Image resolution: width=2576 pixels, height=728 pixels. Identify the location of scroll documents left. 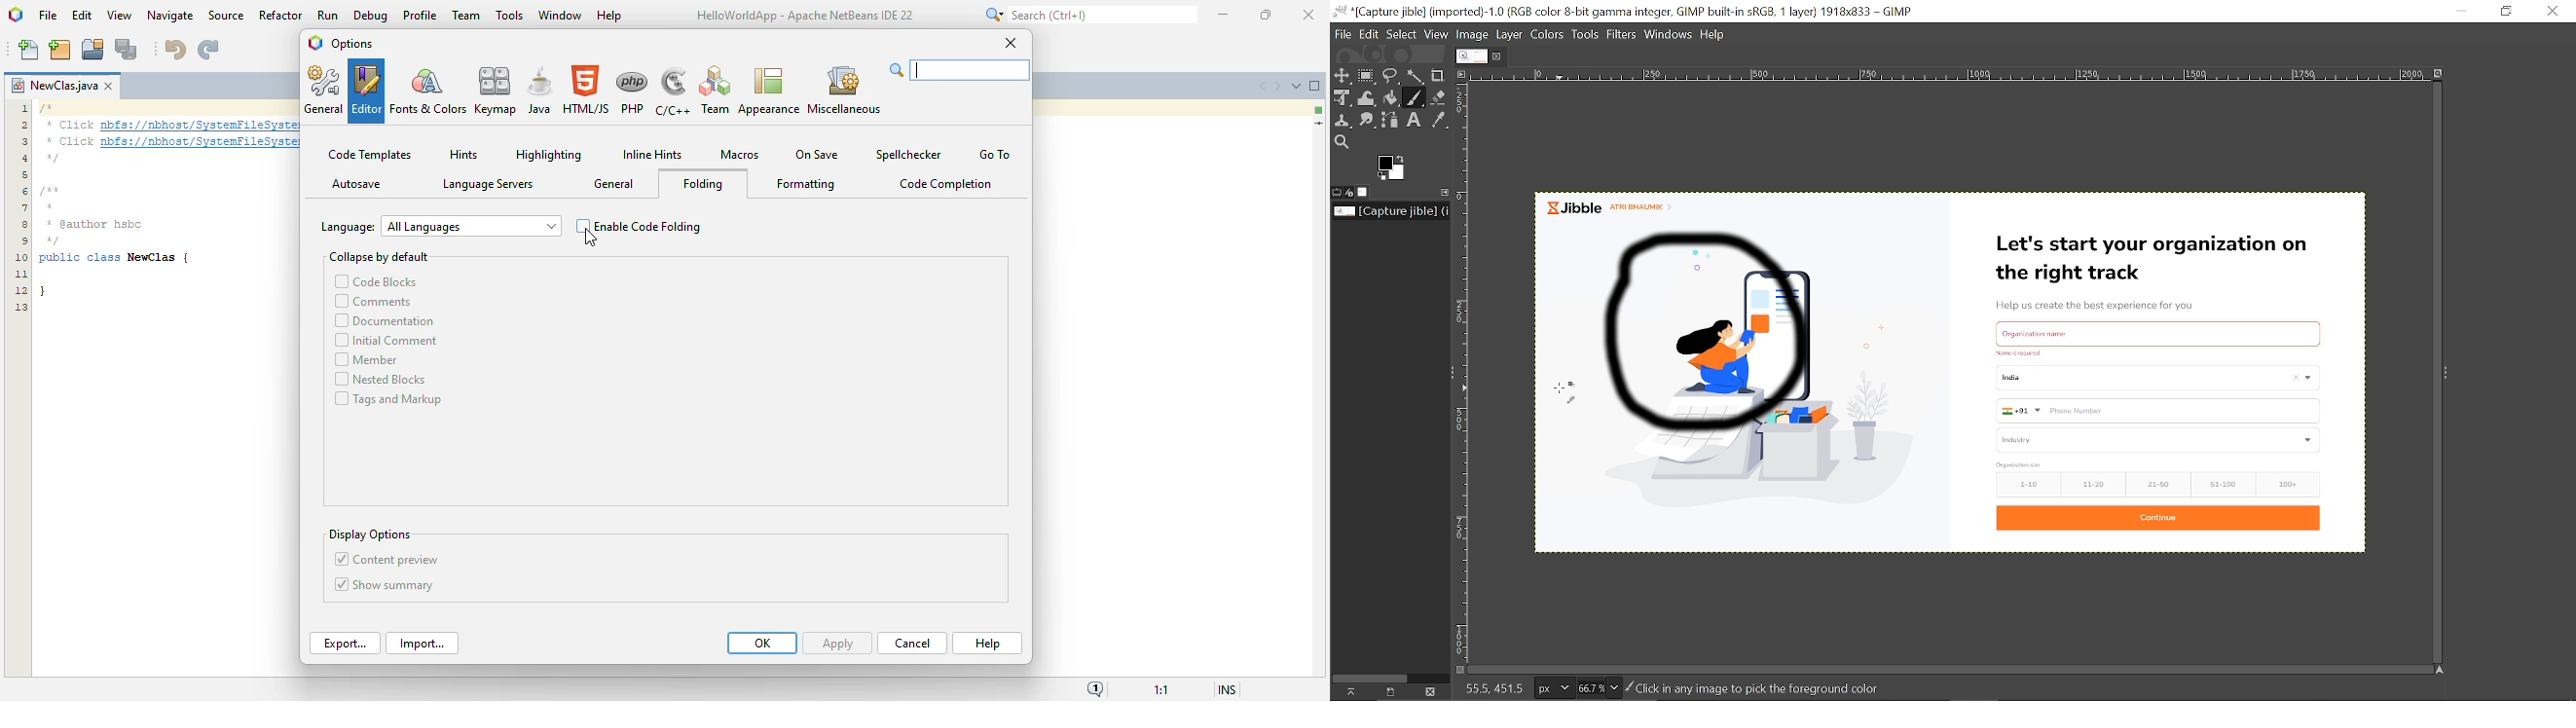
(1264, 86).